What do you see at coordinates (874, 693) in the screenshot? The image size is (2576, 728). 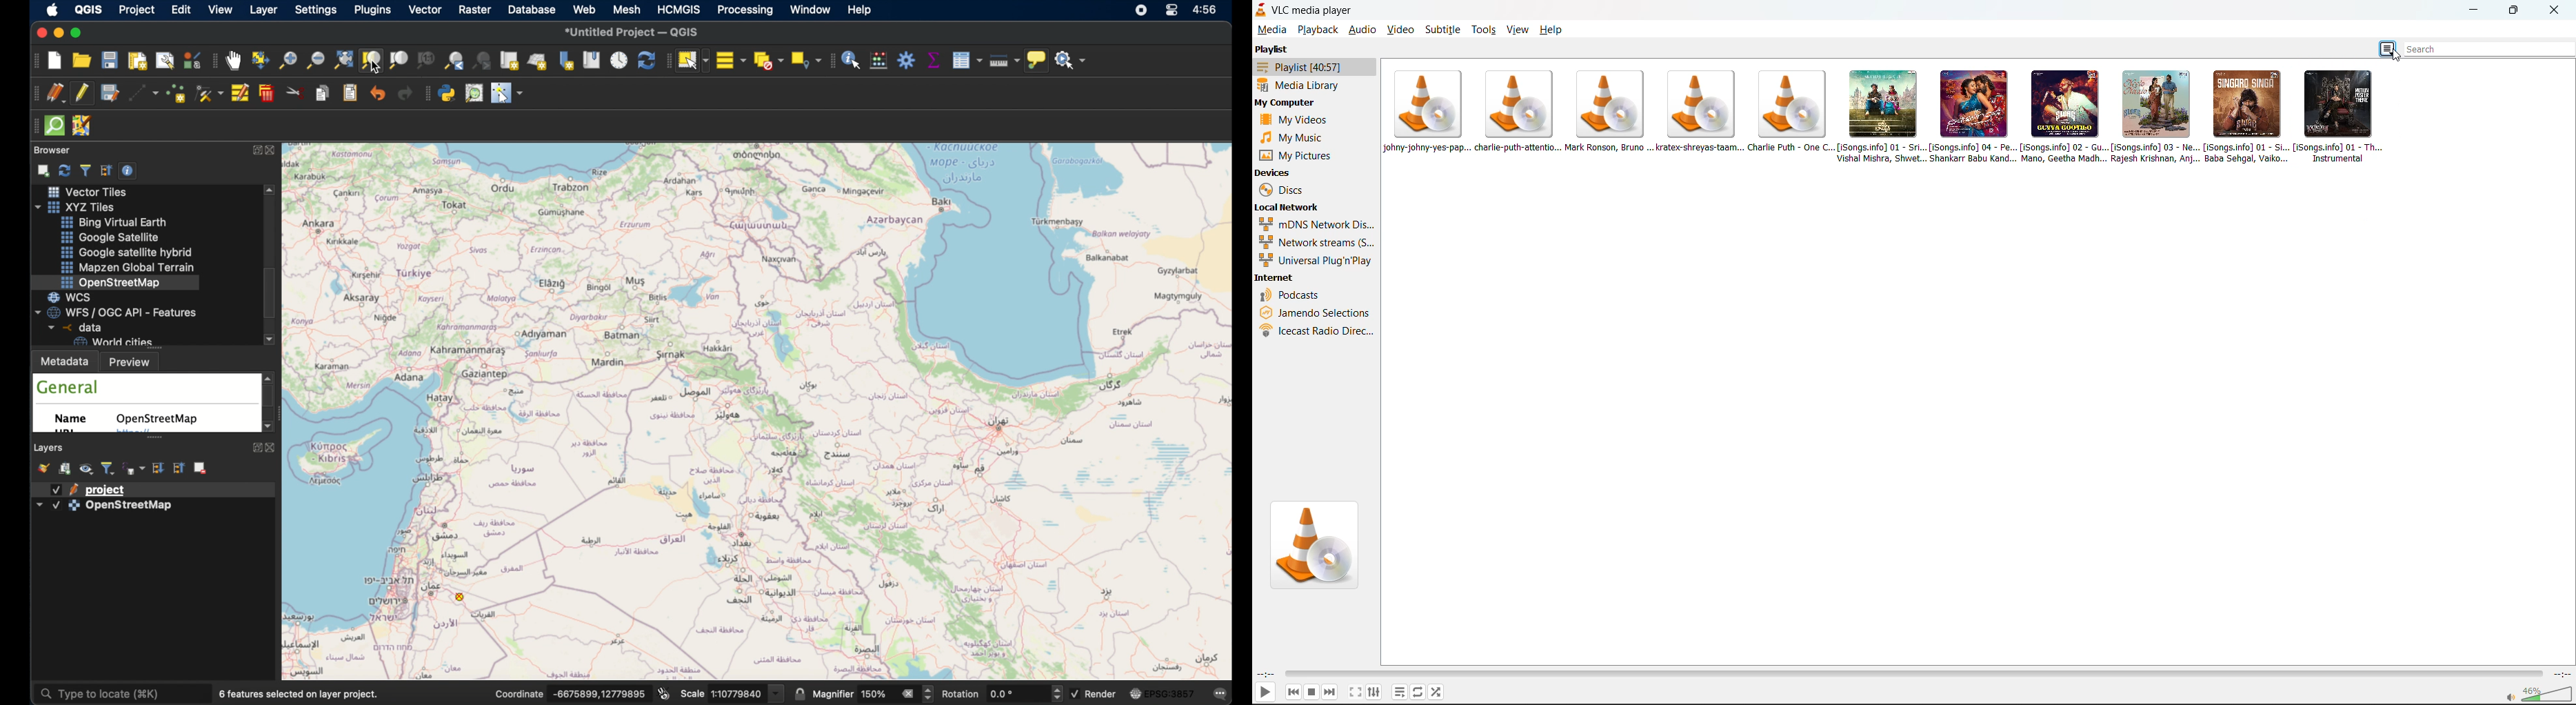 I see `magnifier value` at bounding box center [874, 693].